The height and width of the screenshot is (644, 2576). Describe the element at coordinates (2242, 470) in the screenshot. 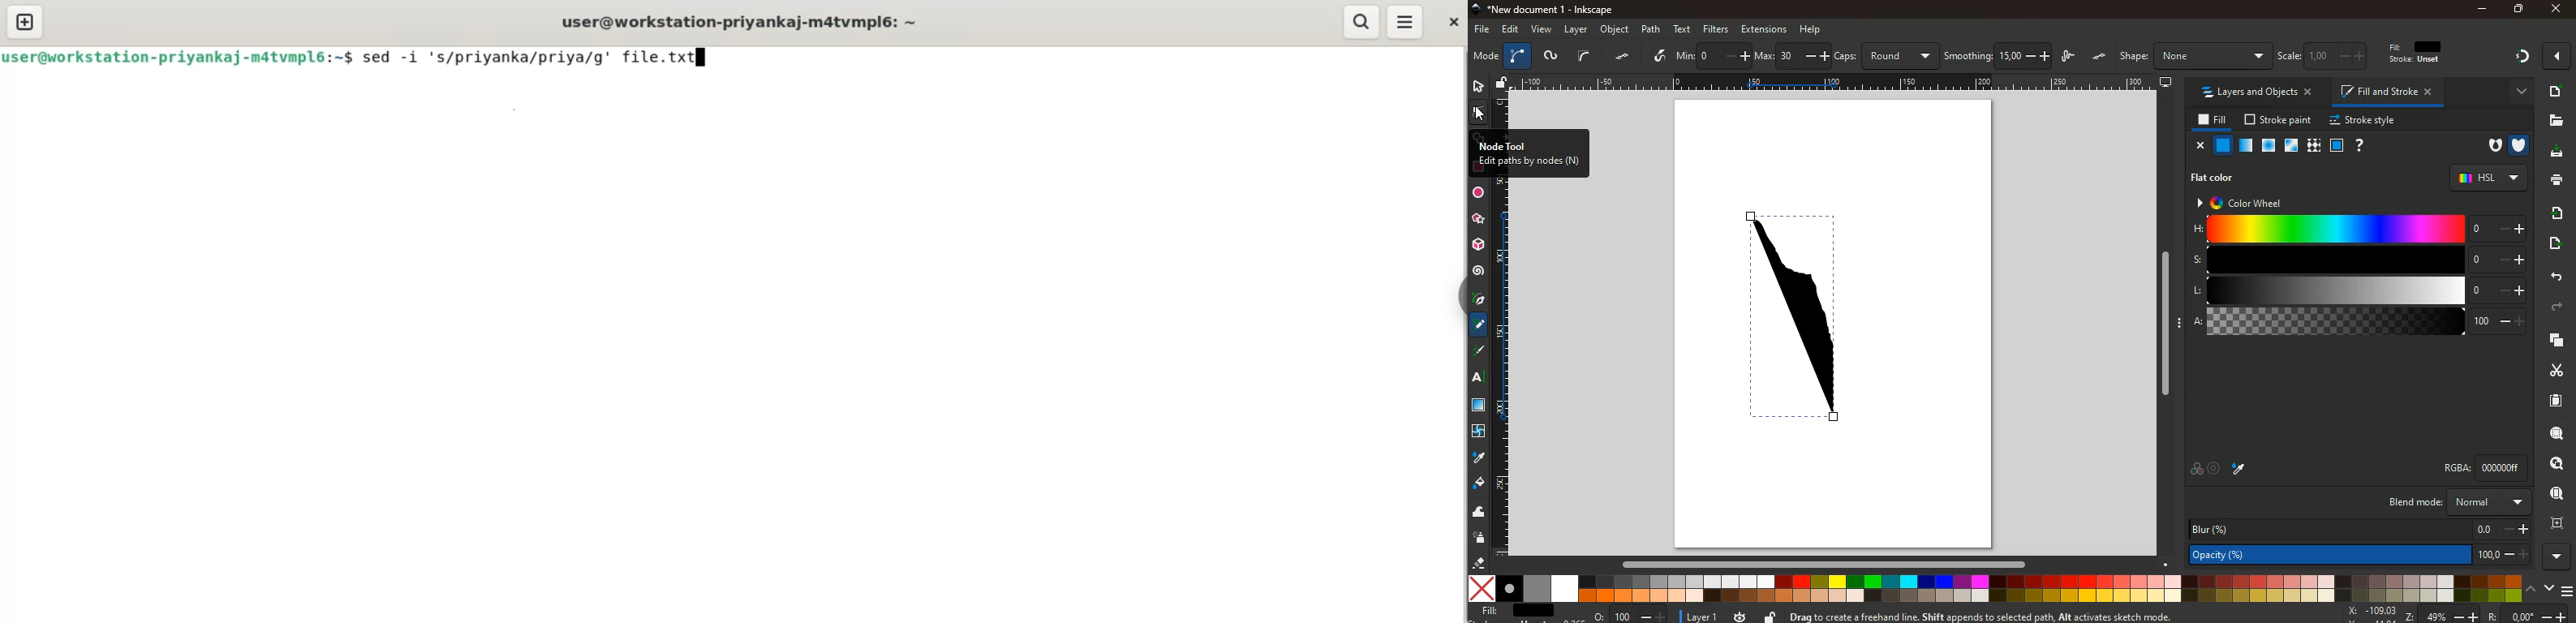

I see `drop` at that location.